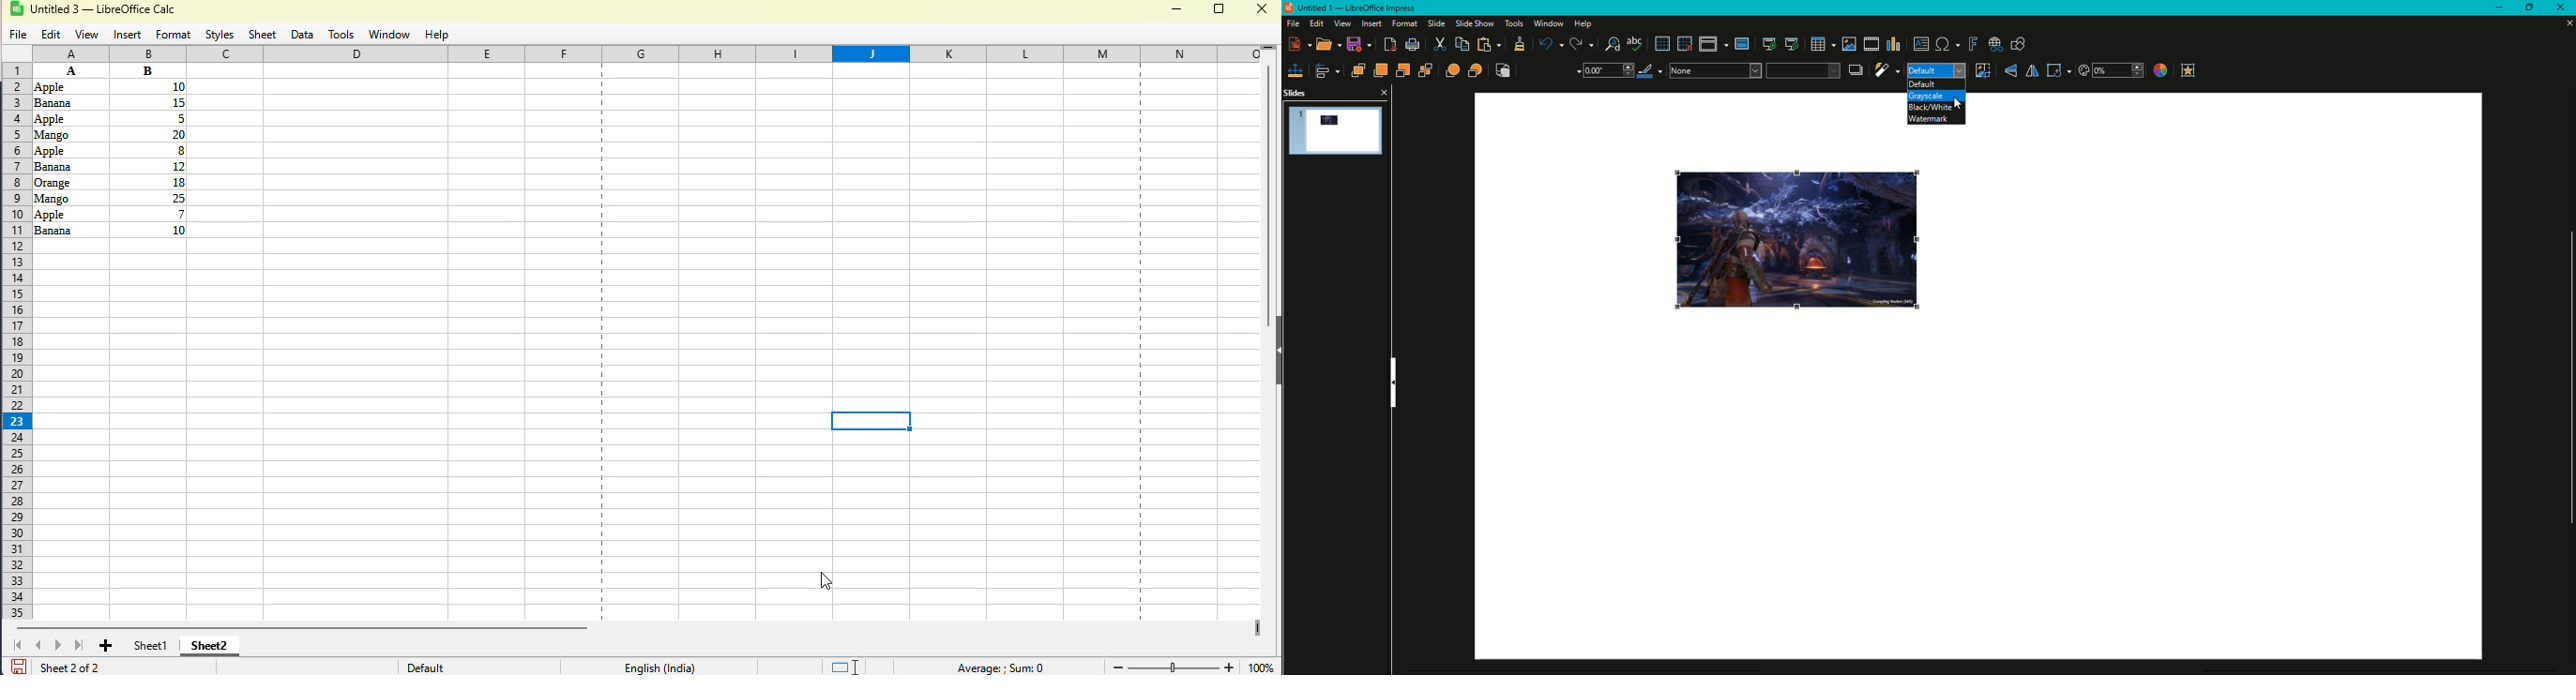 The height and width of the screenshot is (700, 2576). Describe the element at coordinates (1340, 24) in the screenshot. I see `View` at that location.